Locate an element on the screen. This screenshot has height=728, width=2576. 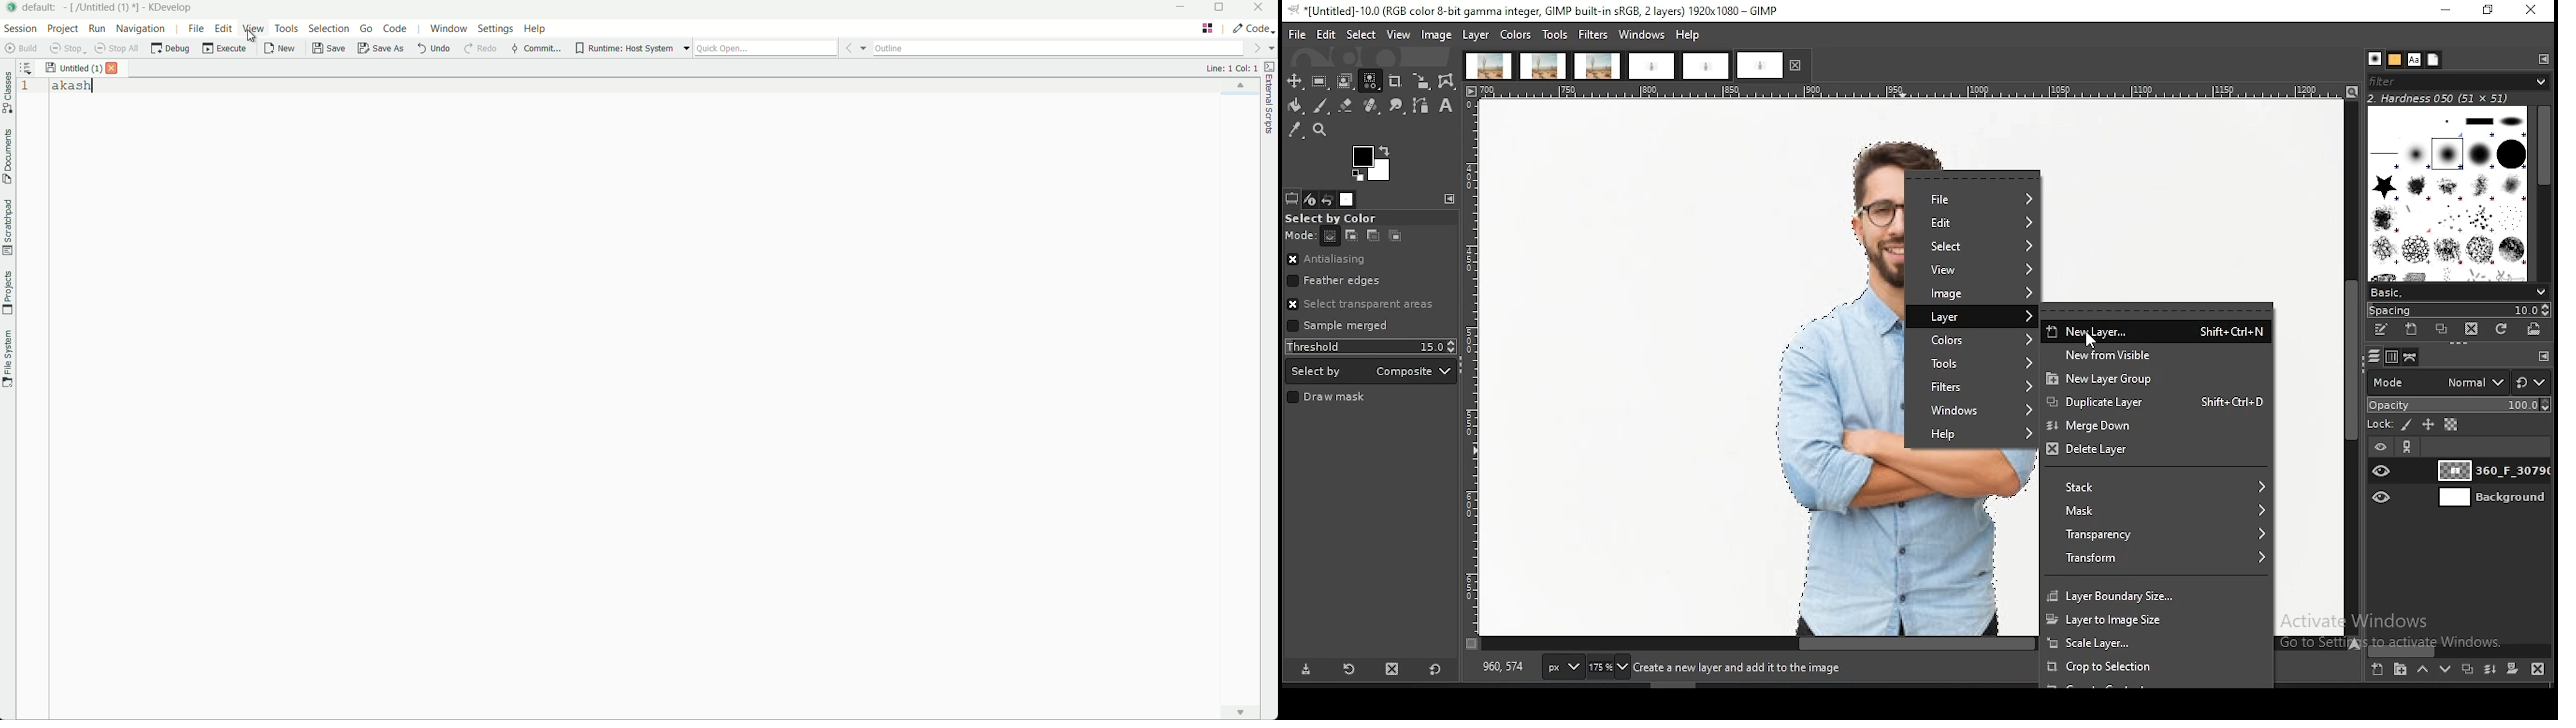
images is located at coordinates (1347, 200).